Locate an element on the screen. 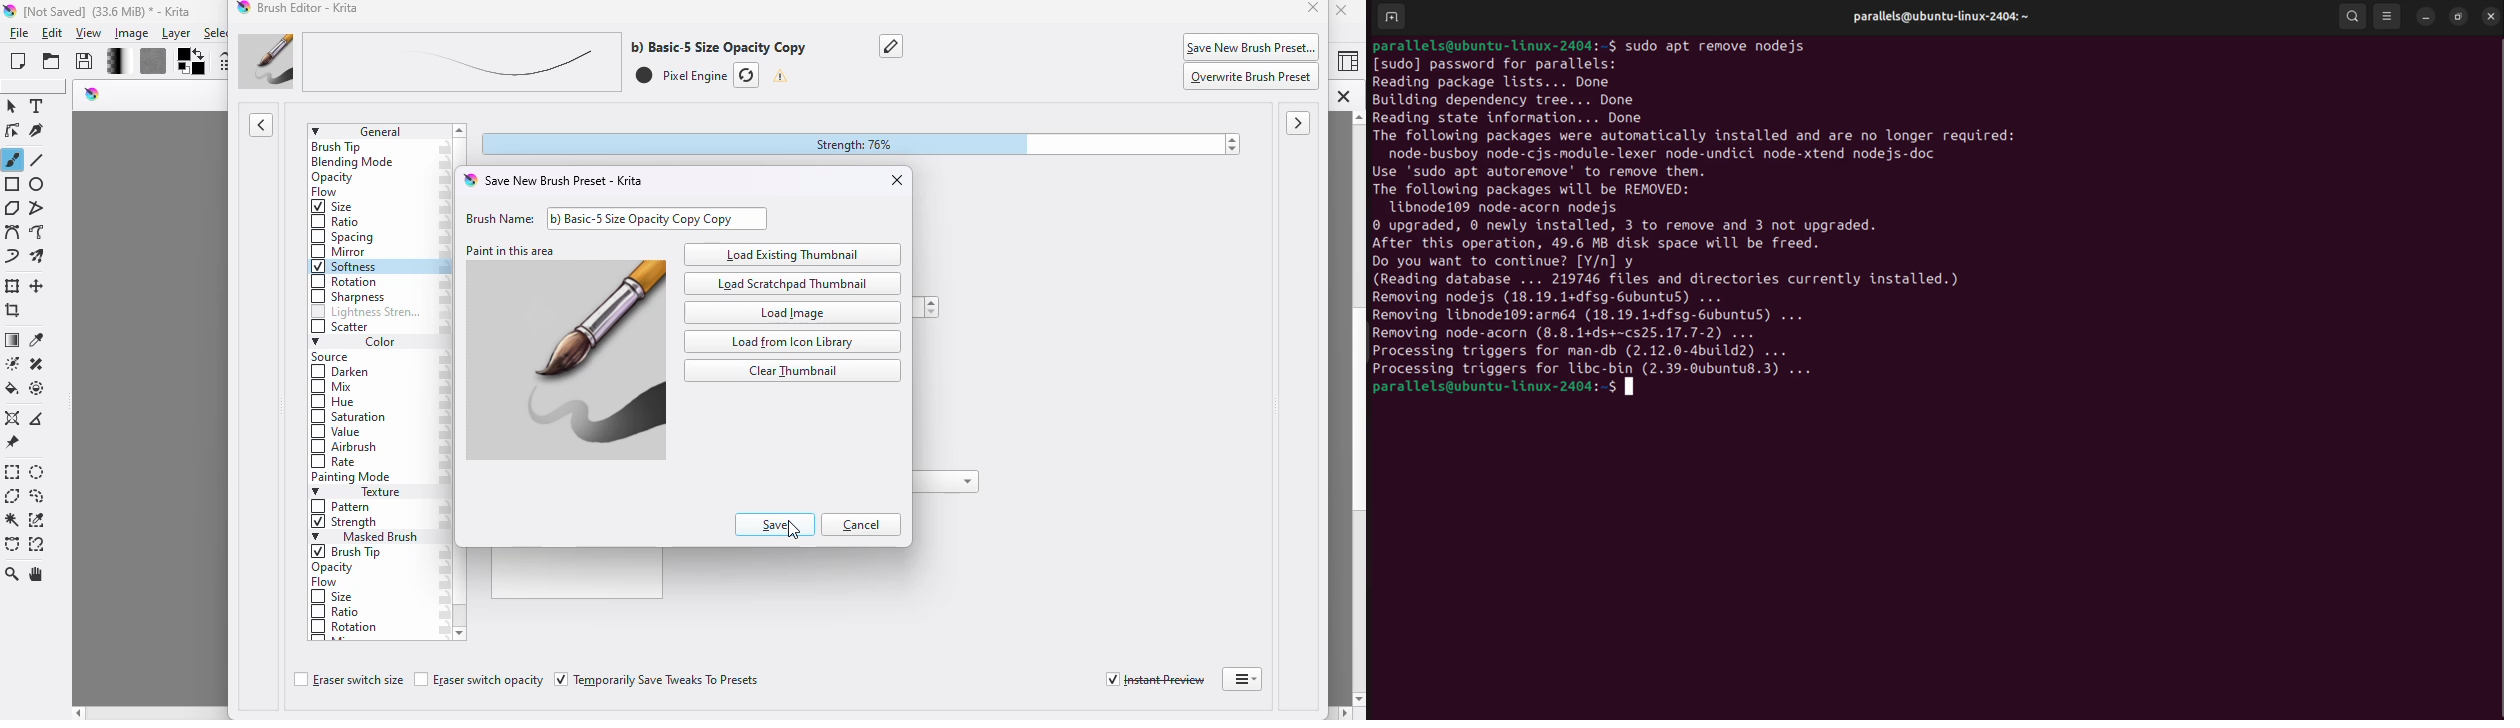 This screenshot has height=728, width=2520. colorize mask tool is located at coordinates (11, 363).